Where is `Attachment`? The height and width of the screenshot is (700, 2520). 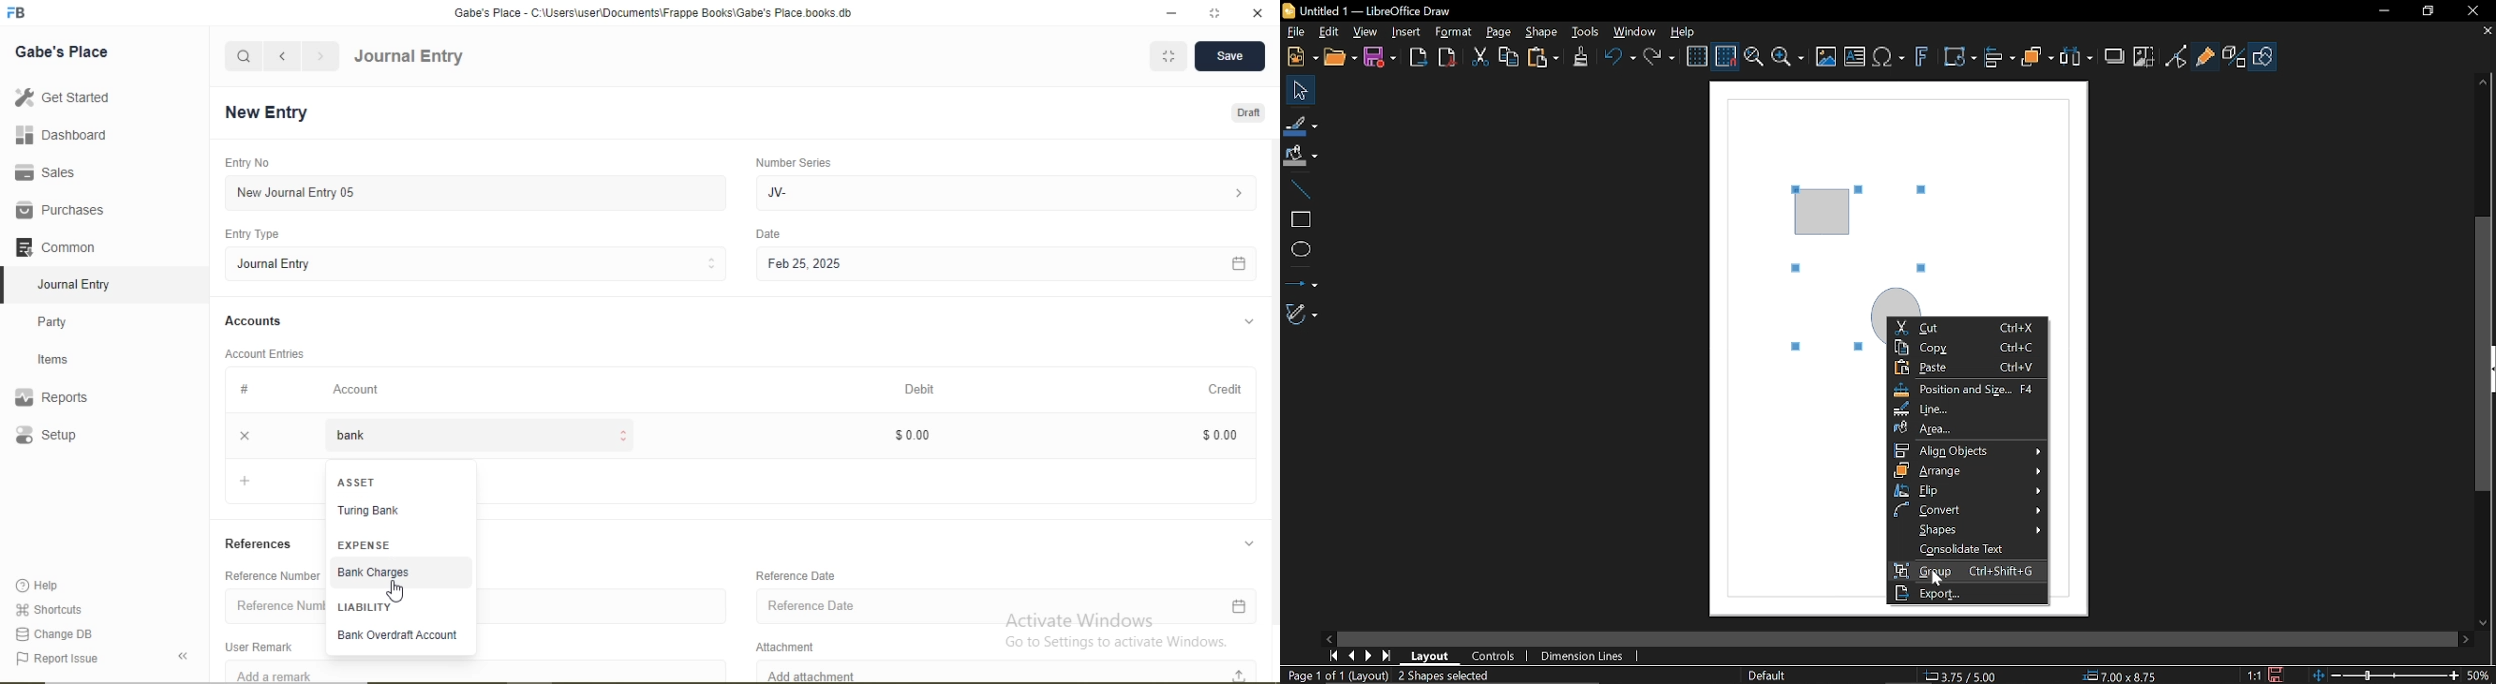
Attachment is located at coordinates (792, 644).